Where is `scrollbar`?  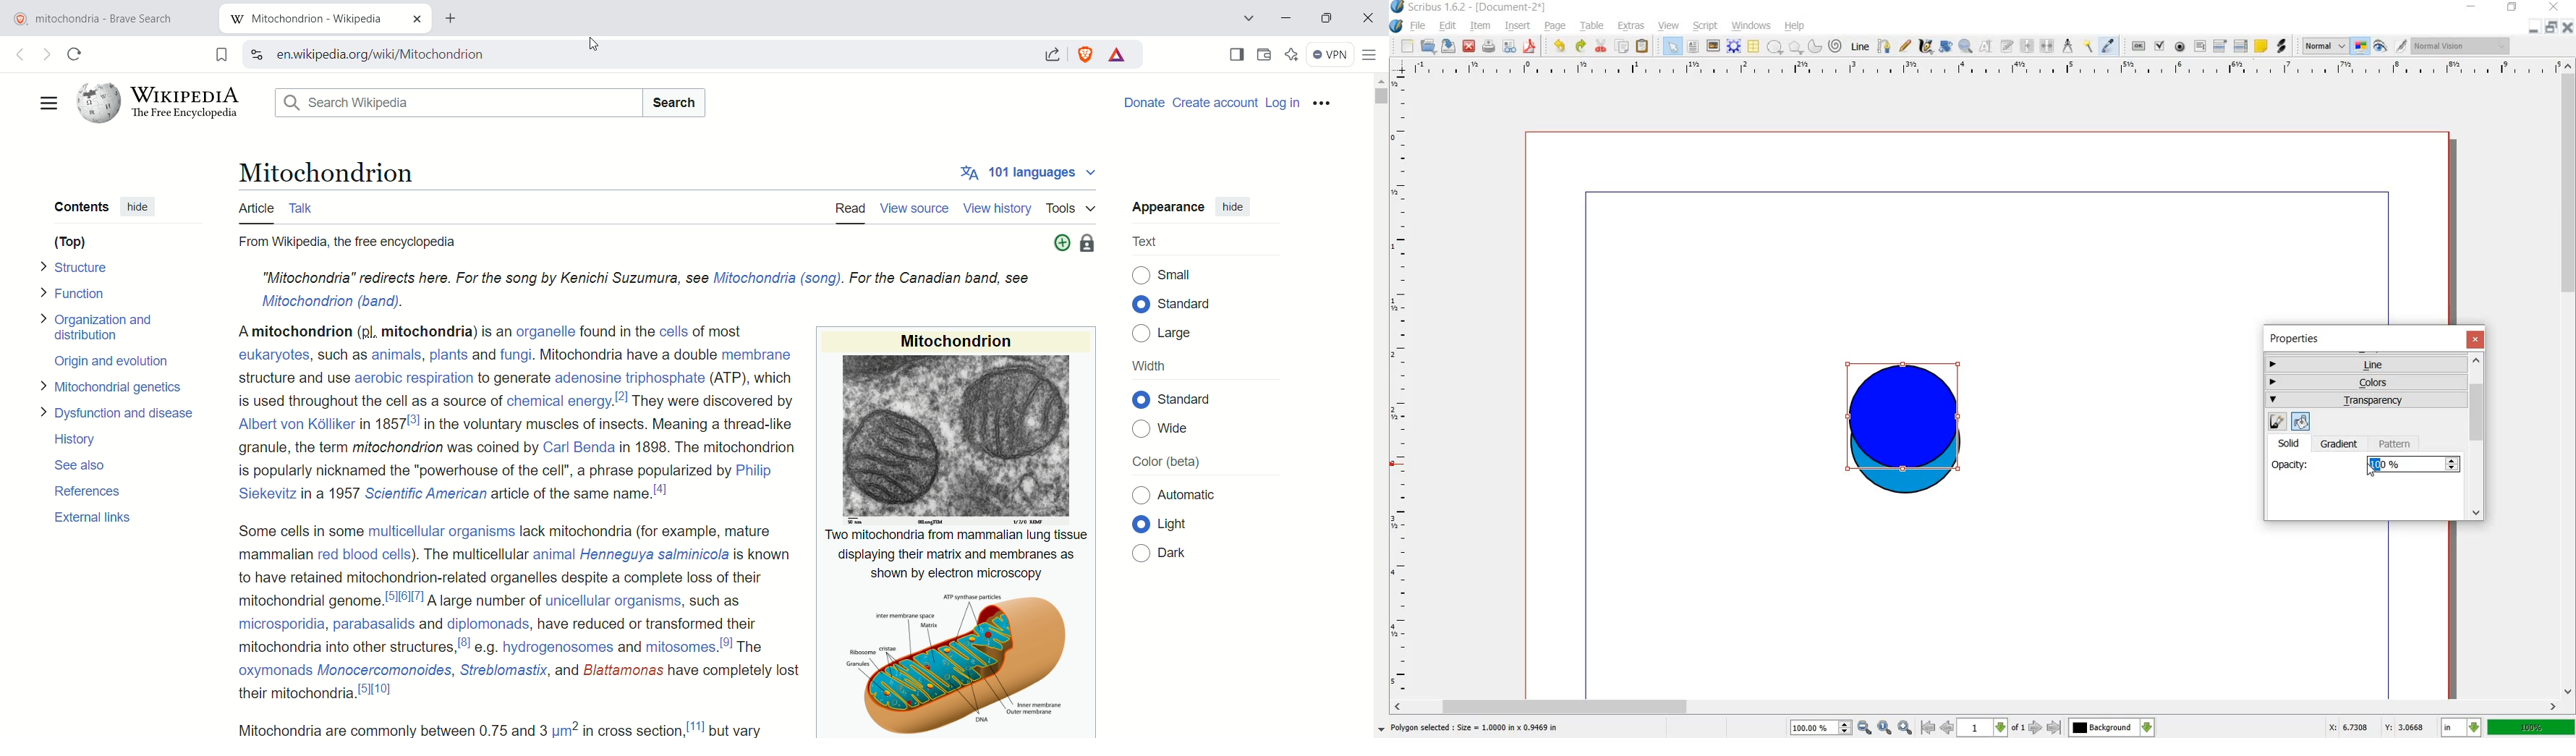 scrollbar is located at coordinates (2478, 438).